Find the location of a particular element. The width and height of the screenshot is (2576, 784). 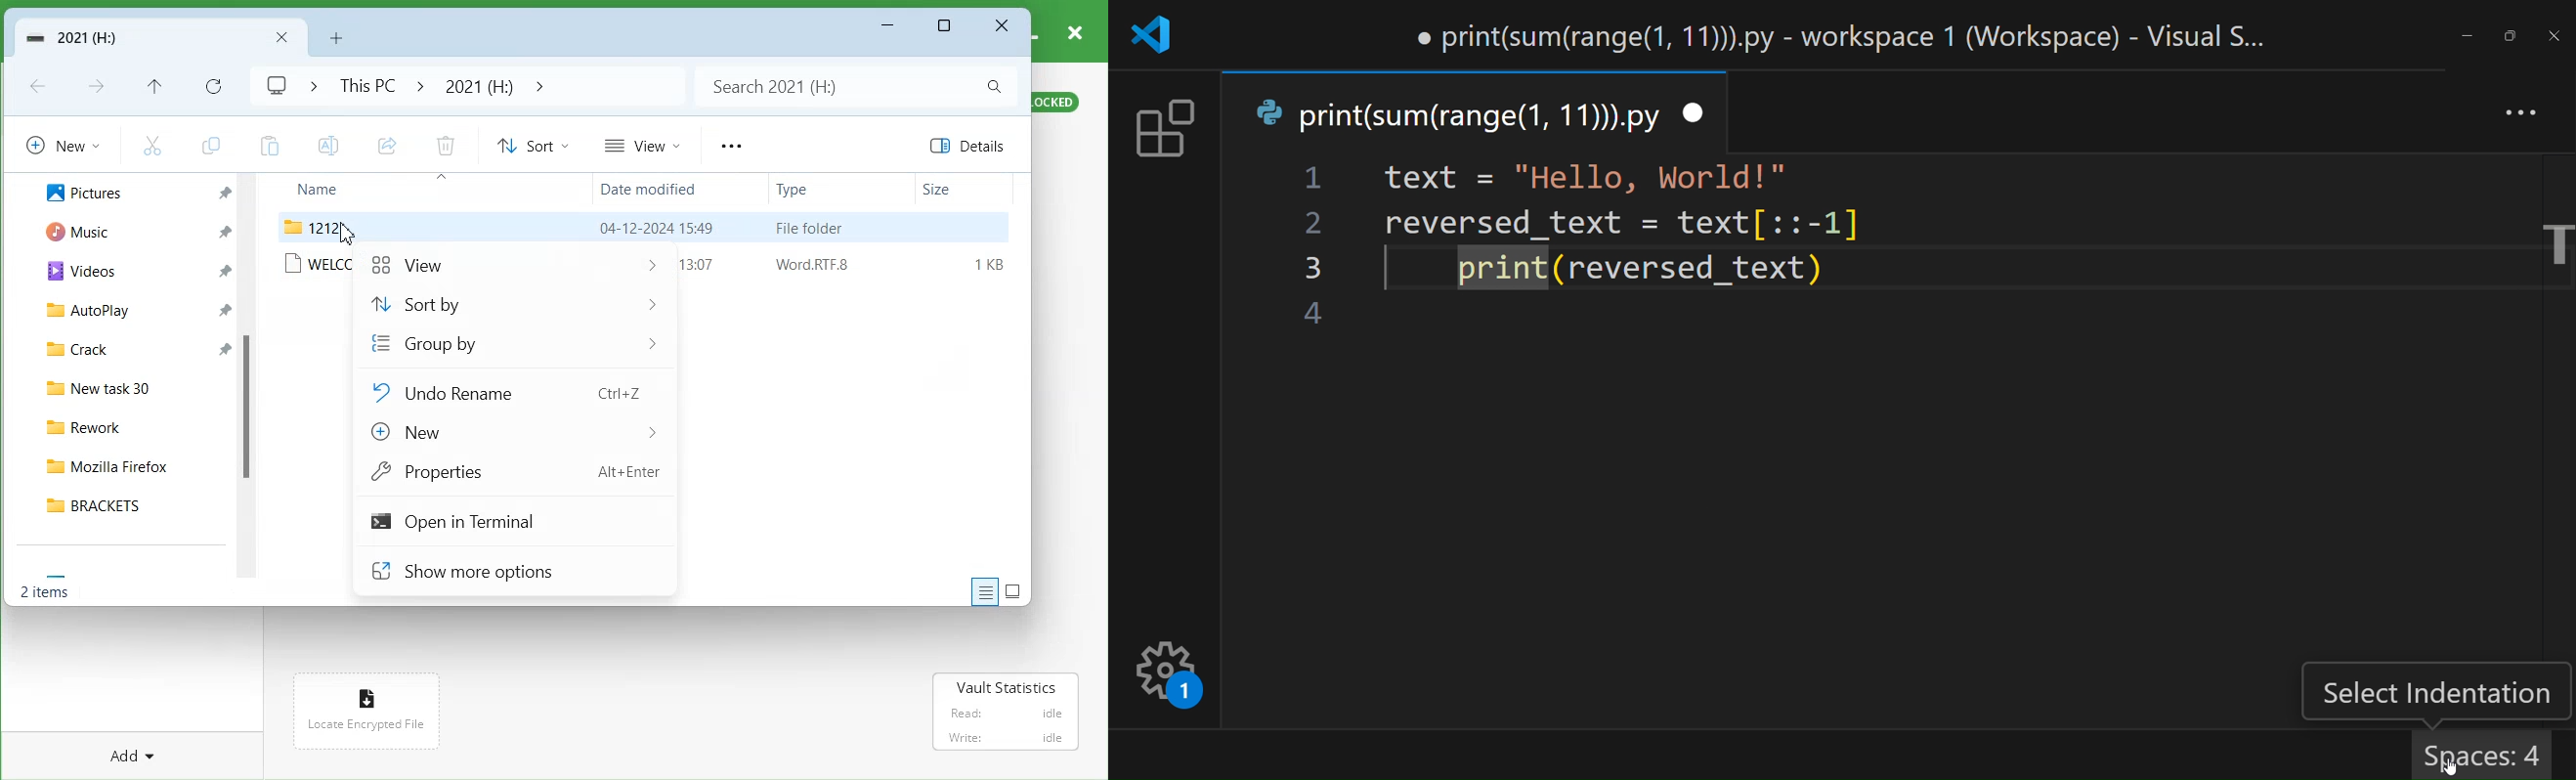

close tab is located at coordinates (1704, 109).